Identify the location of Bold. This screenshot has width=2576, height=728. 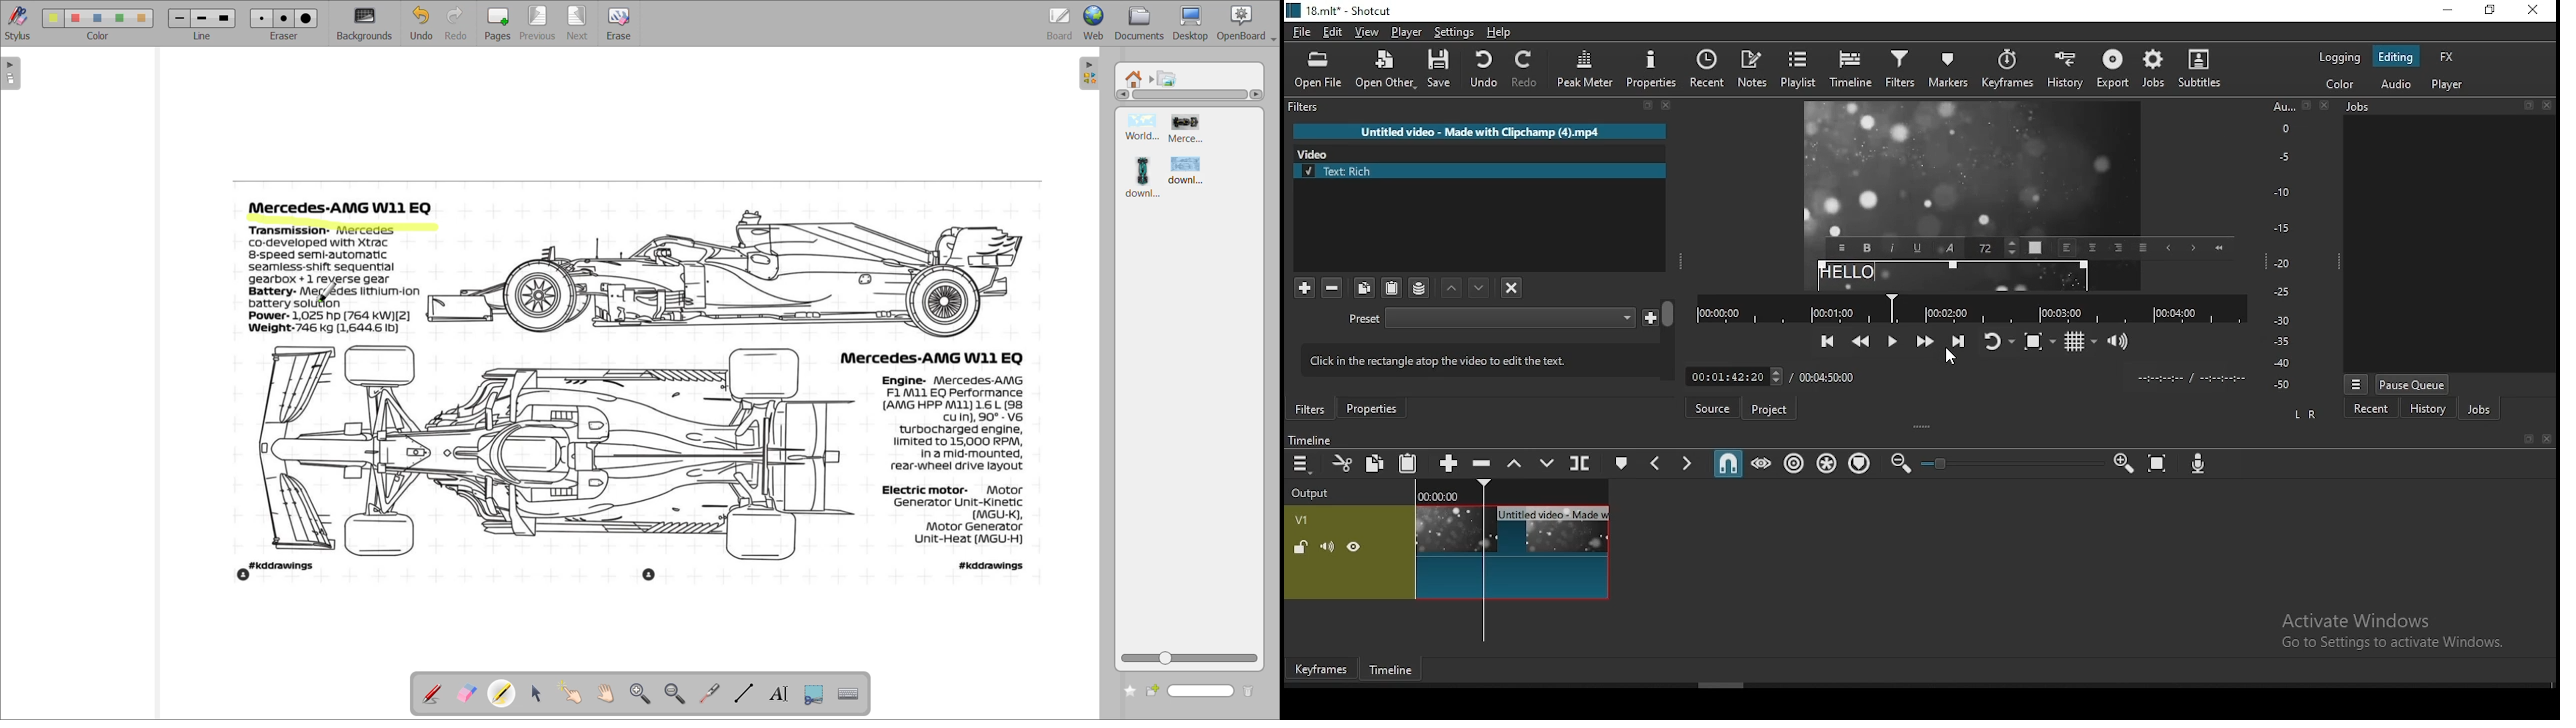
(1867, 248).